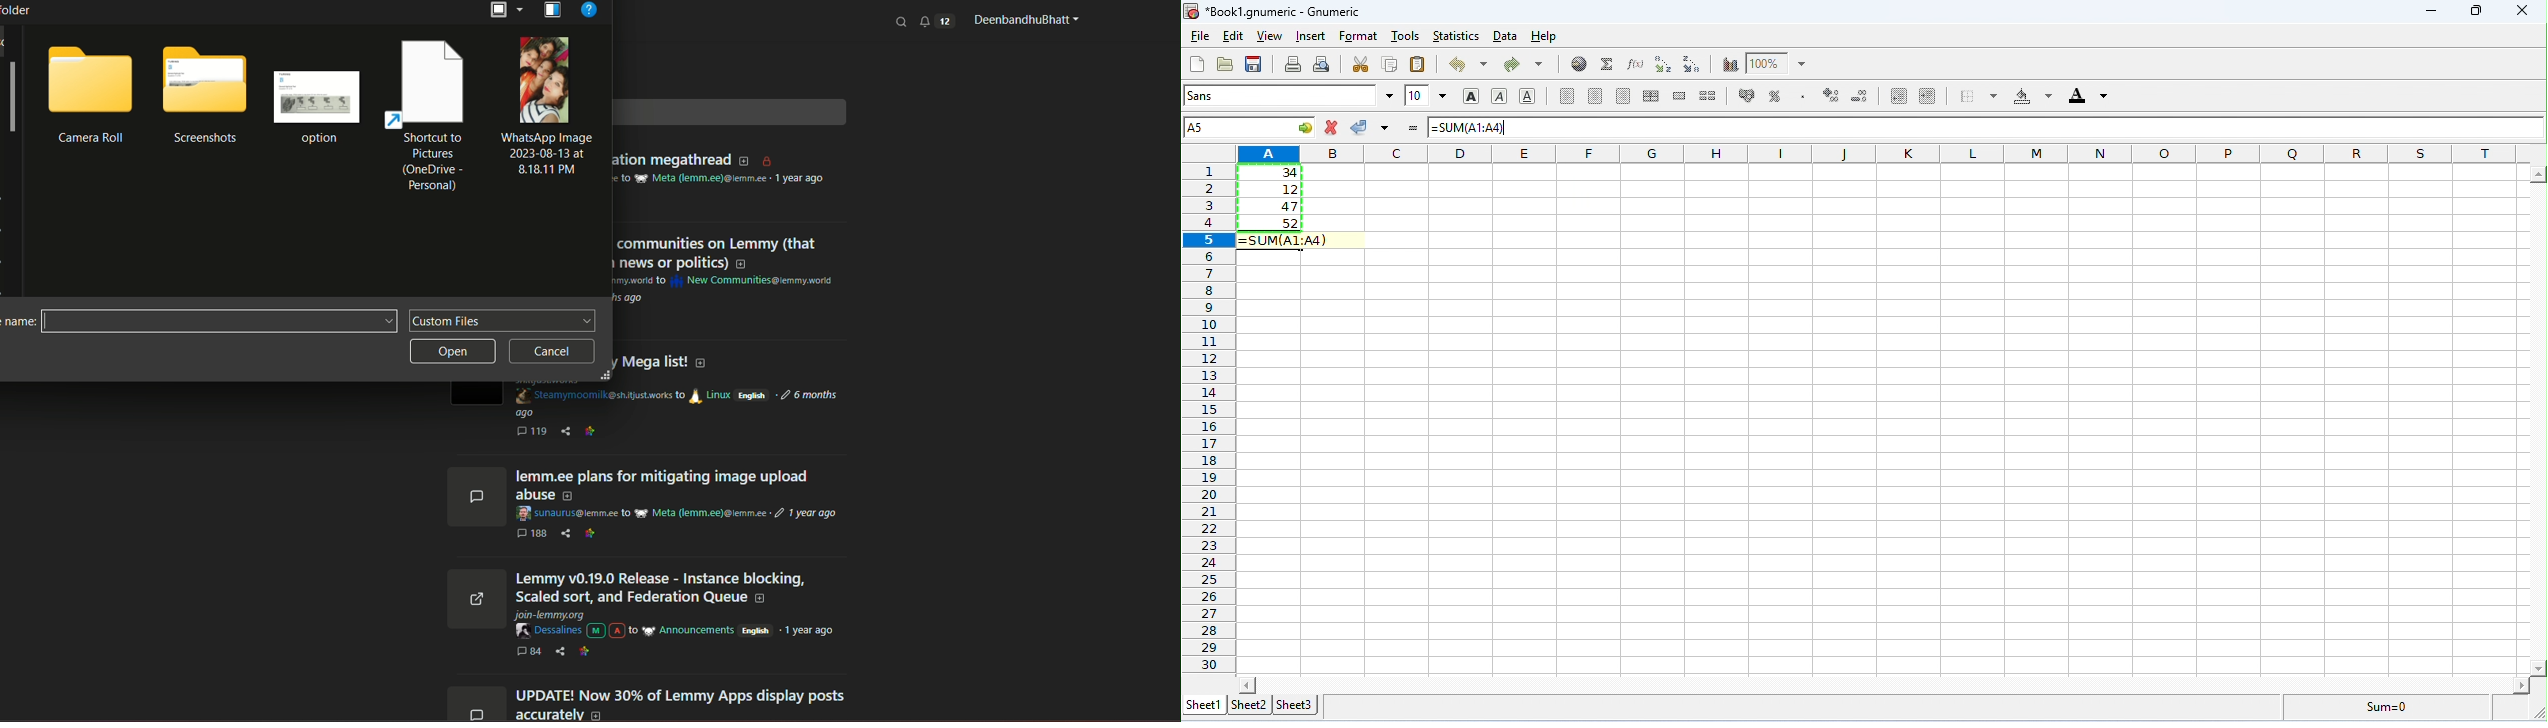 This screenshot has height=728, width=2548. Describe the element at coordinates (1413, 128) in the screenshot. I see `=` at that location.